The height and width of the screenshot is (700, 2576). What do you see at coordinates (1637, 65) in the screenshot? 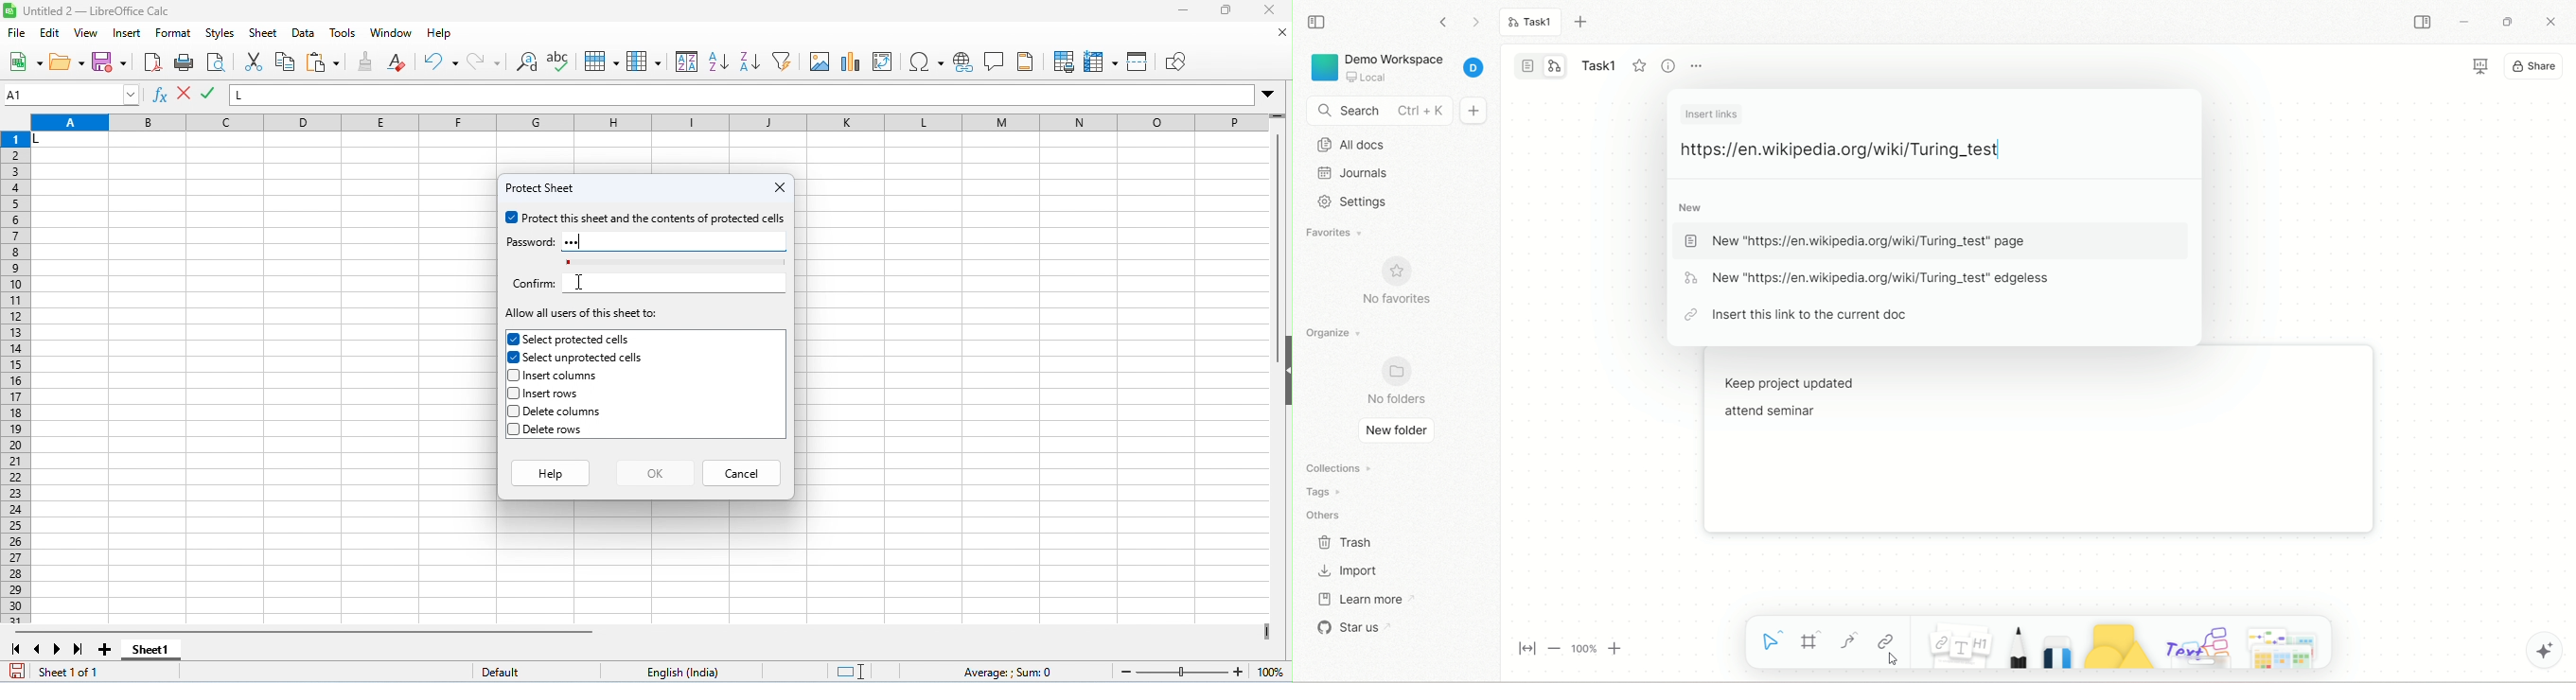
I see `favorite` at bounding box center [1637, 65].